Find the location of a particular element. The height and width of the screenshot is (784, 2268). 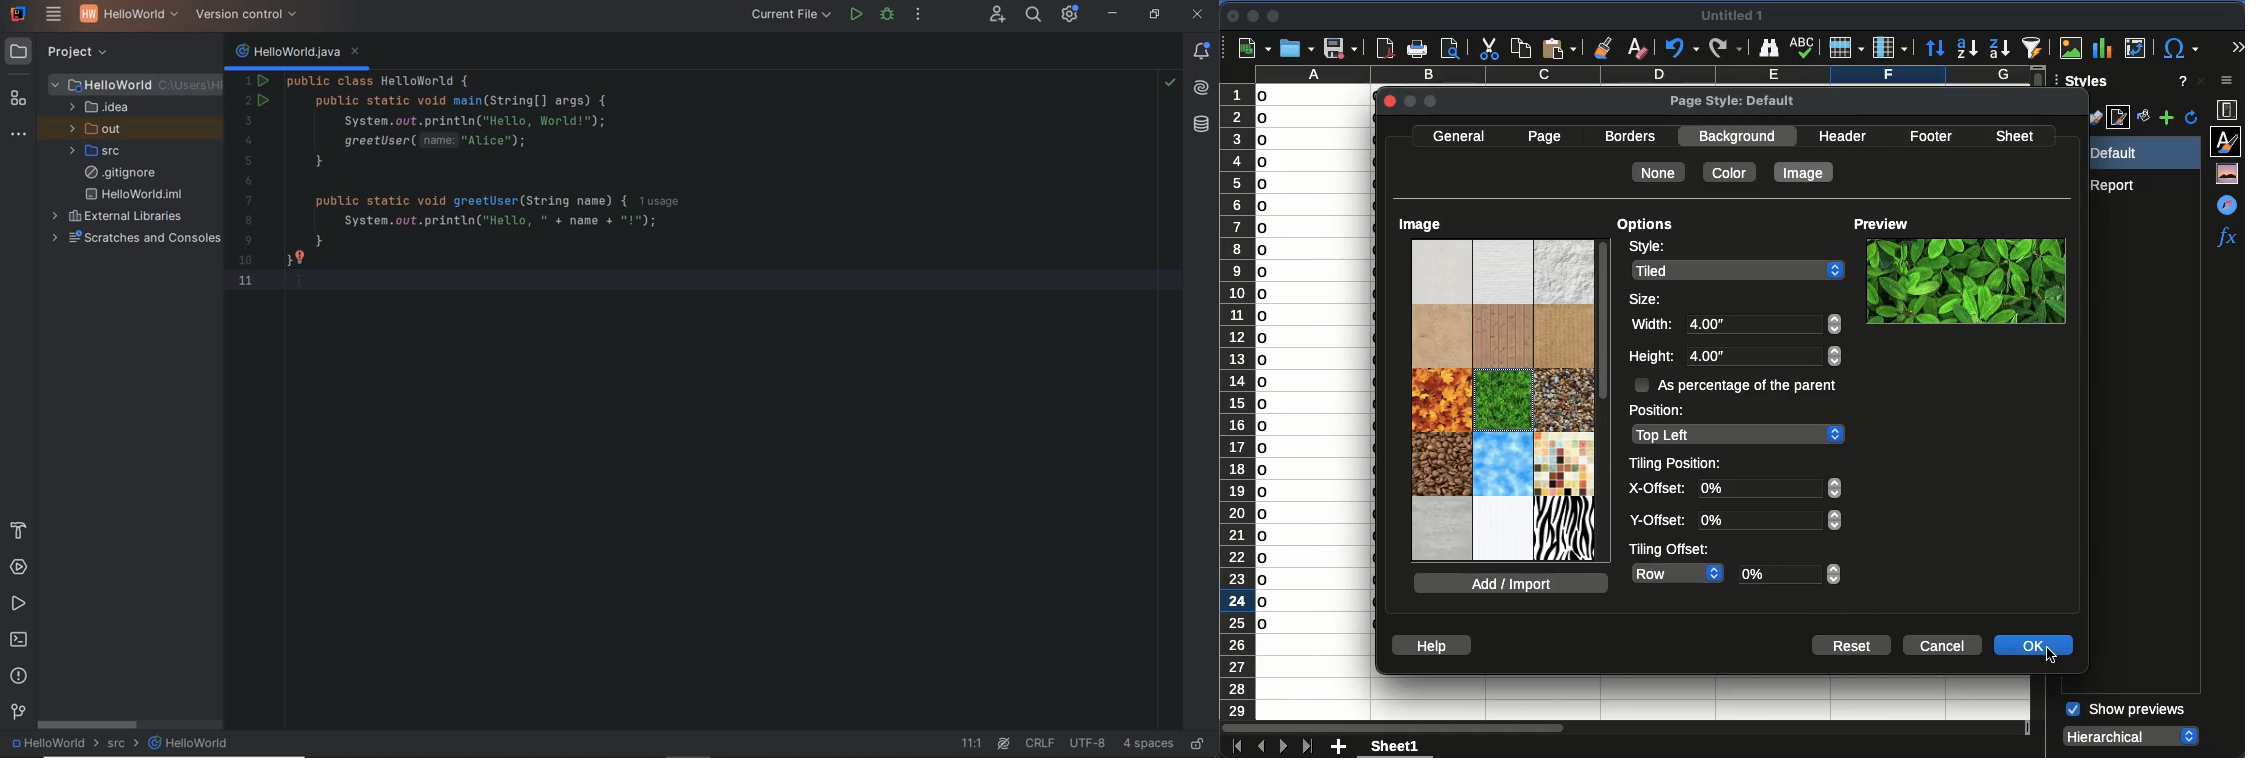

ok is located at coordinates (2032, 645).